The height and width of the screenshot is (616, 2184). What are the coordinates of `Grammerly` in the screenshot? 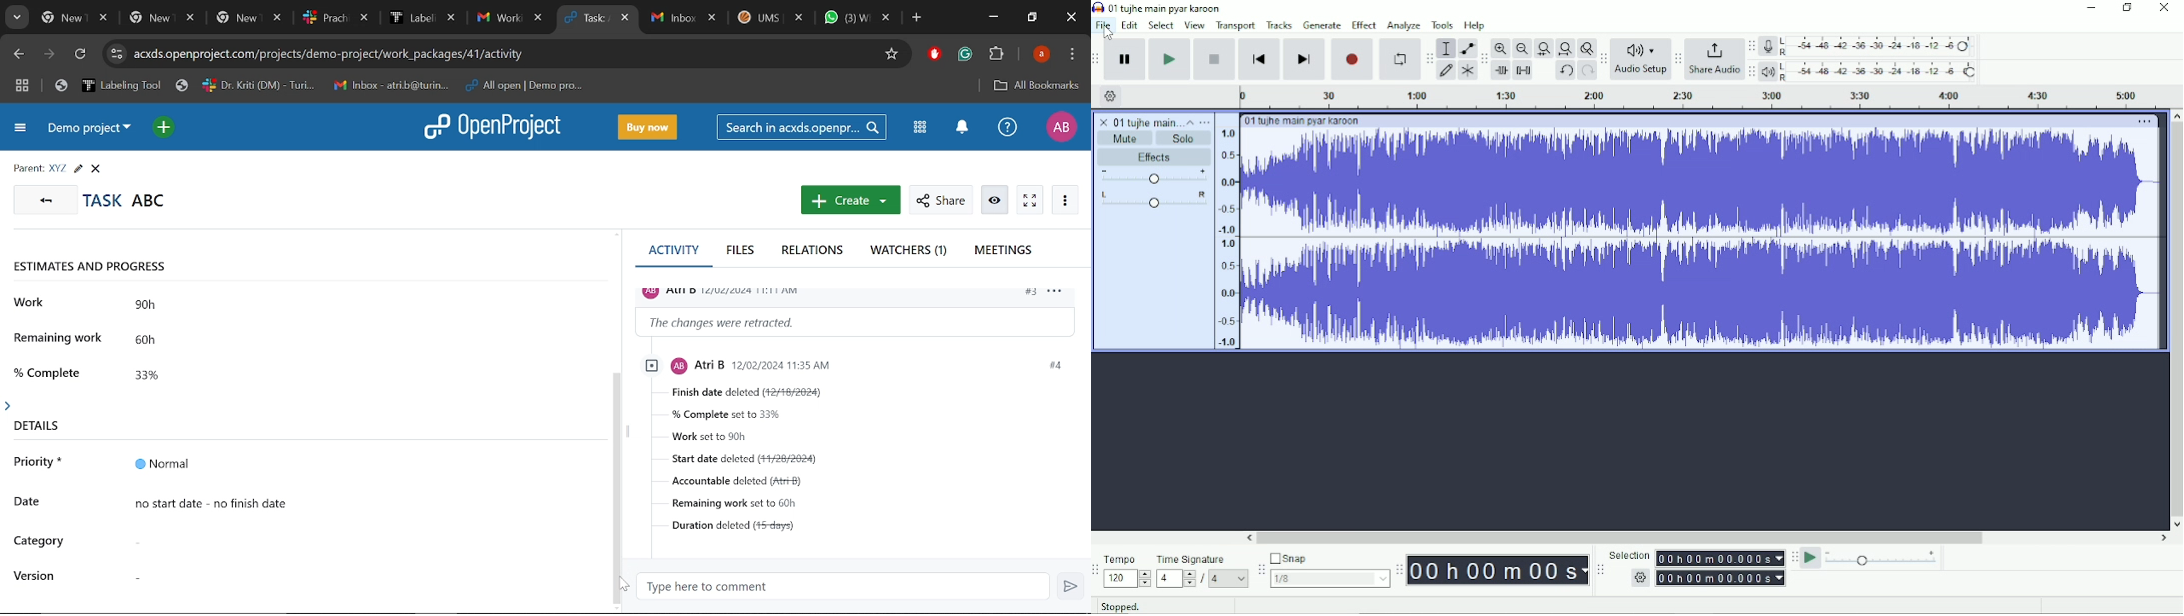 It's located at (965, 55).